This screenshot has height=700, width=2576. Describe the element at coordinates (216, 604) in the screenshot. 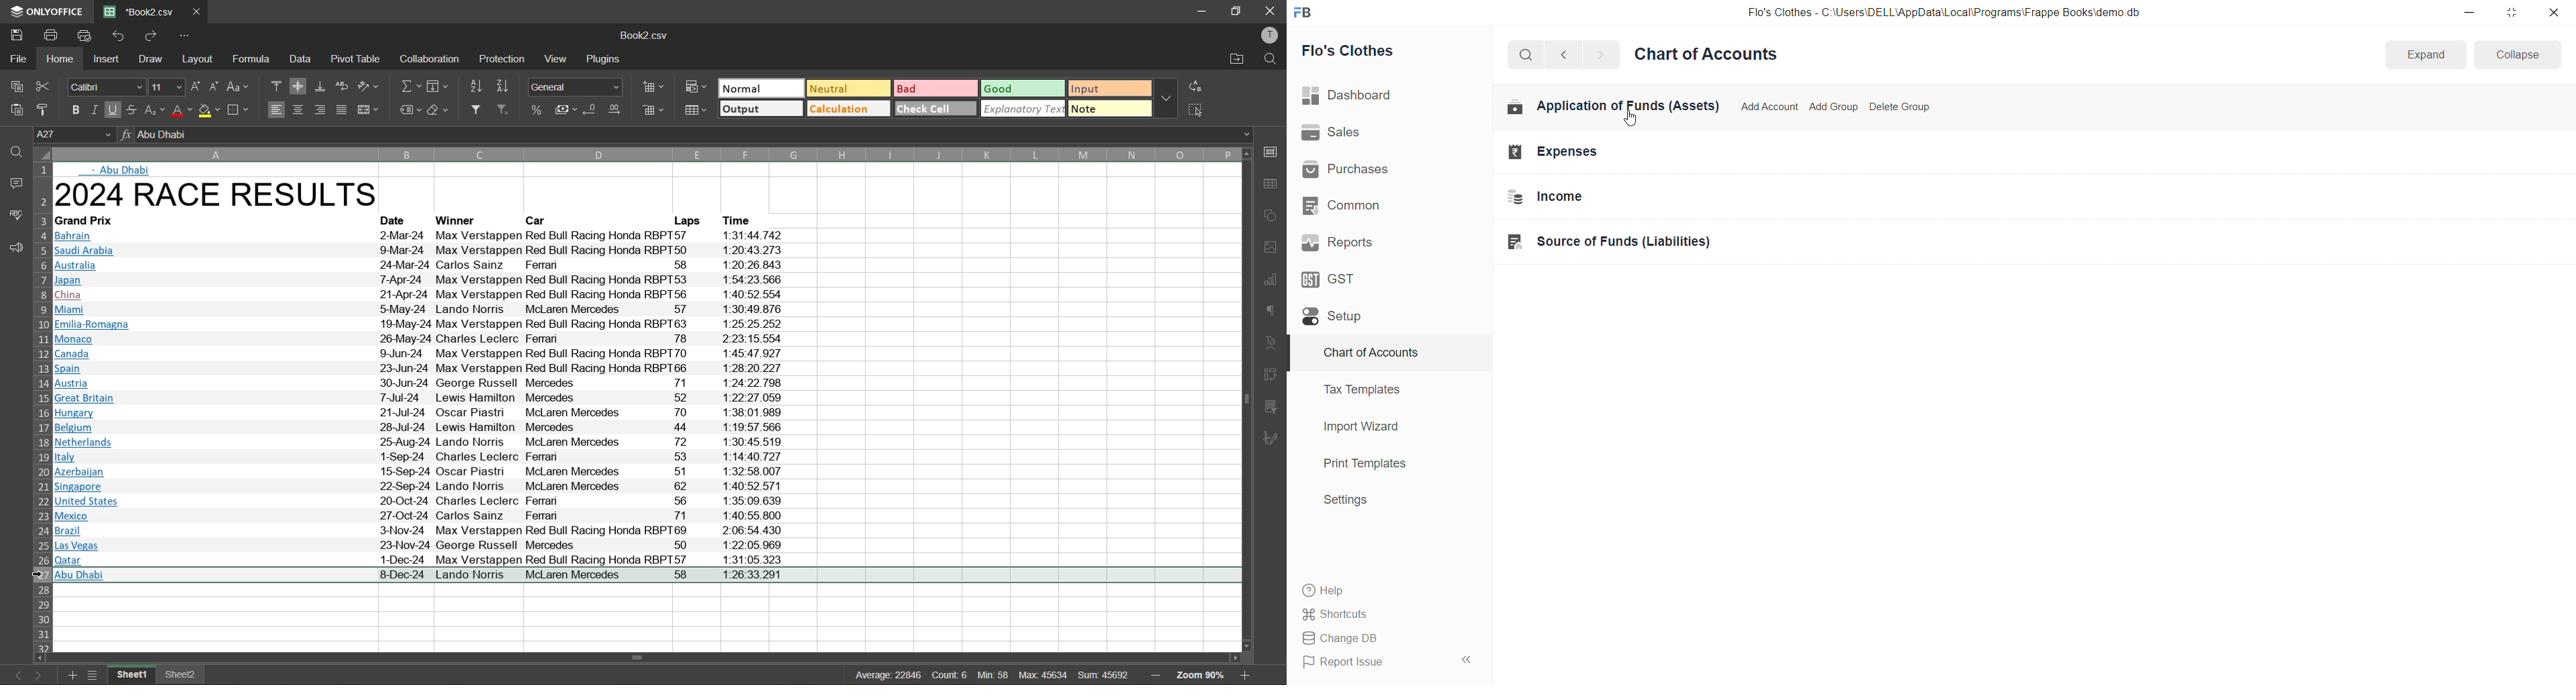

I see `selected cell` at that location.